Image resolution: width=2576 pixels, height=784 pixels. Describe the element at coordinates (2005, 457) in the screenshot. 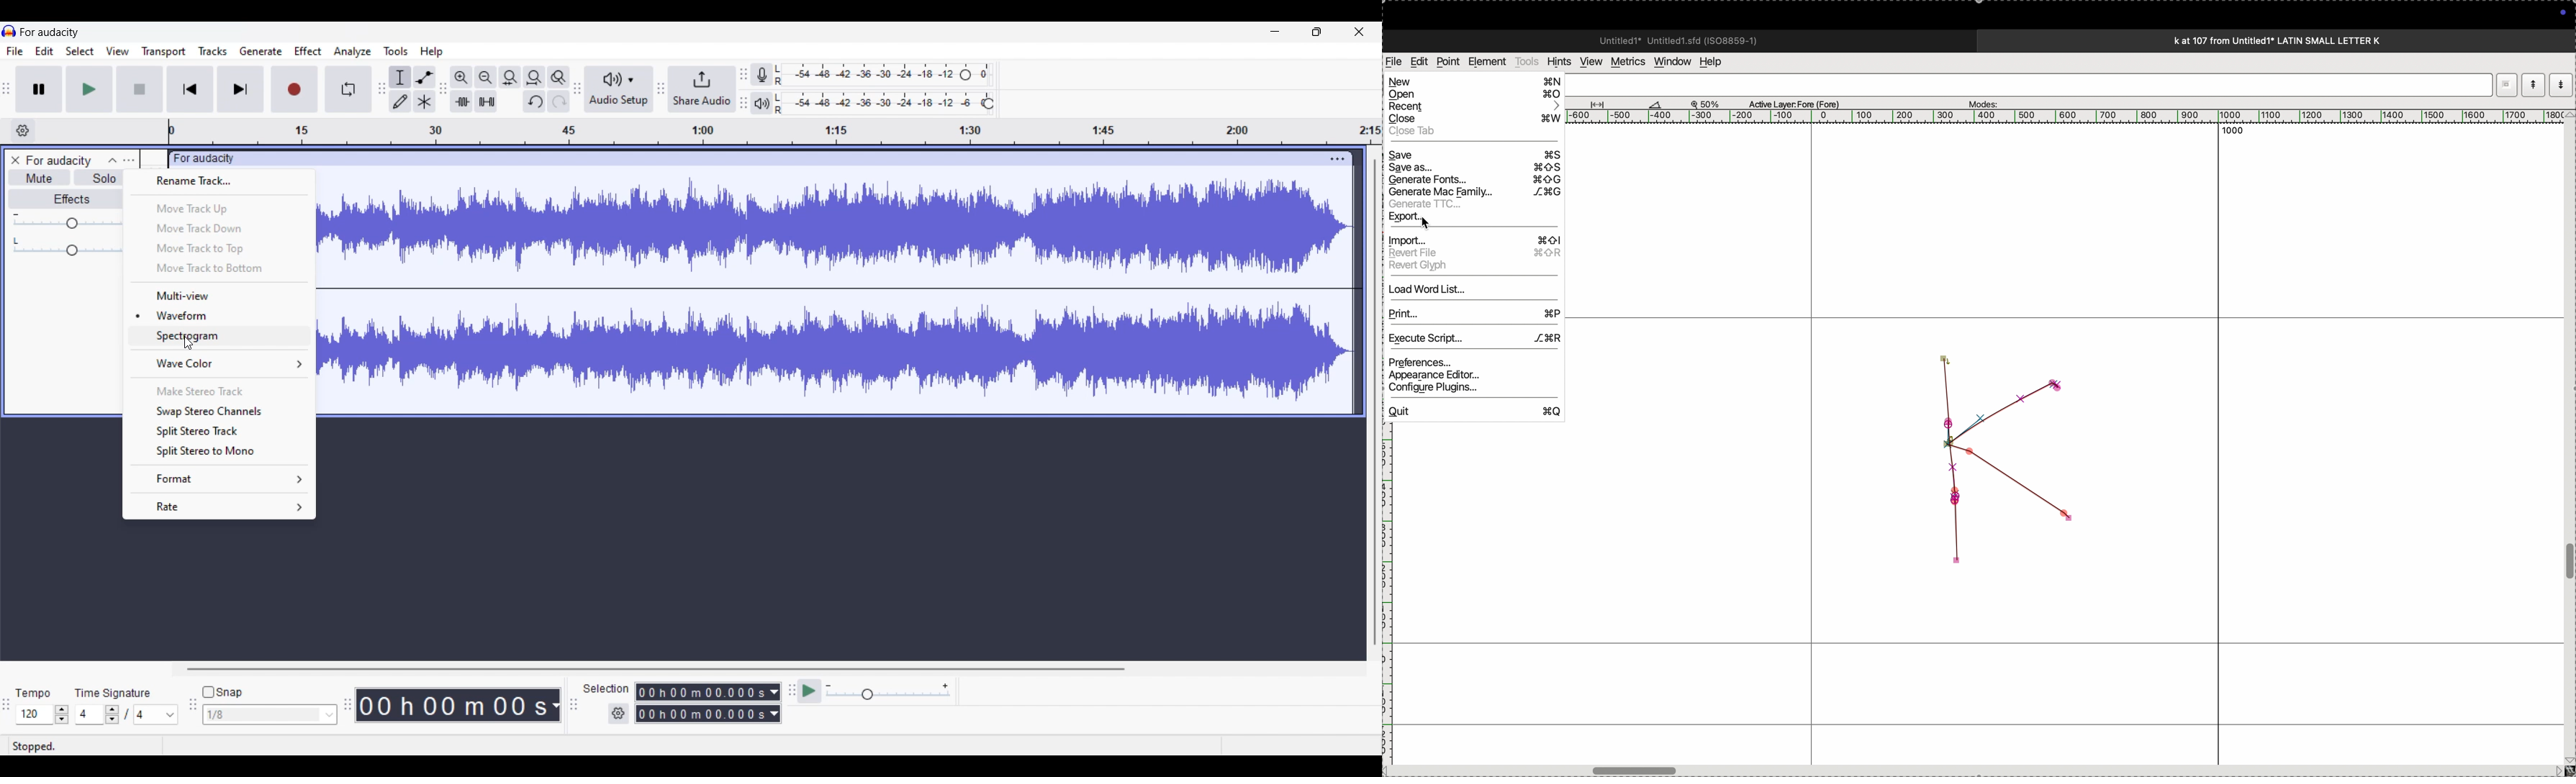

I see `glyph k` at that location.